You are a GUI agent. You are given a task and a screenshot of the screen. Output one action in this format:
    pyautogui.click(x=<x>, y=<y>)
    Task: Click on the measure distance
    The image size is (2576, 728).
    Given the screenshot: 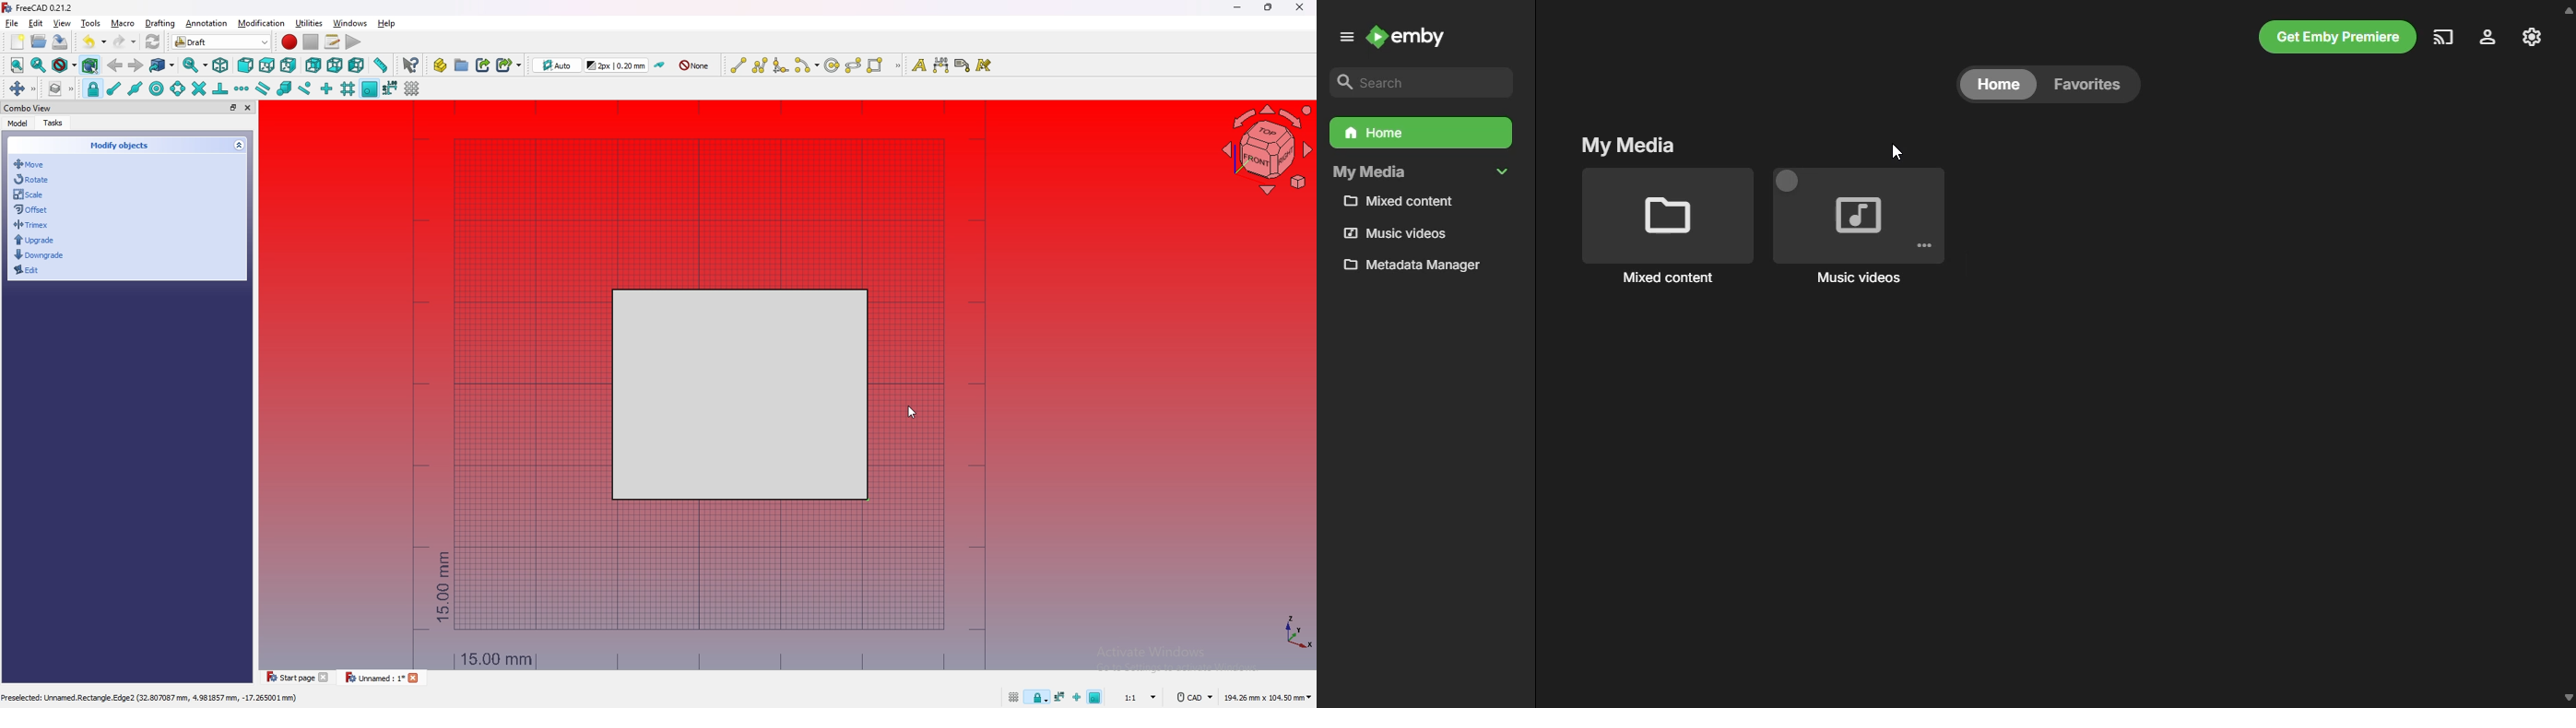 What is the action you would take?
    pyautogui.click(x=381, y=64)
    